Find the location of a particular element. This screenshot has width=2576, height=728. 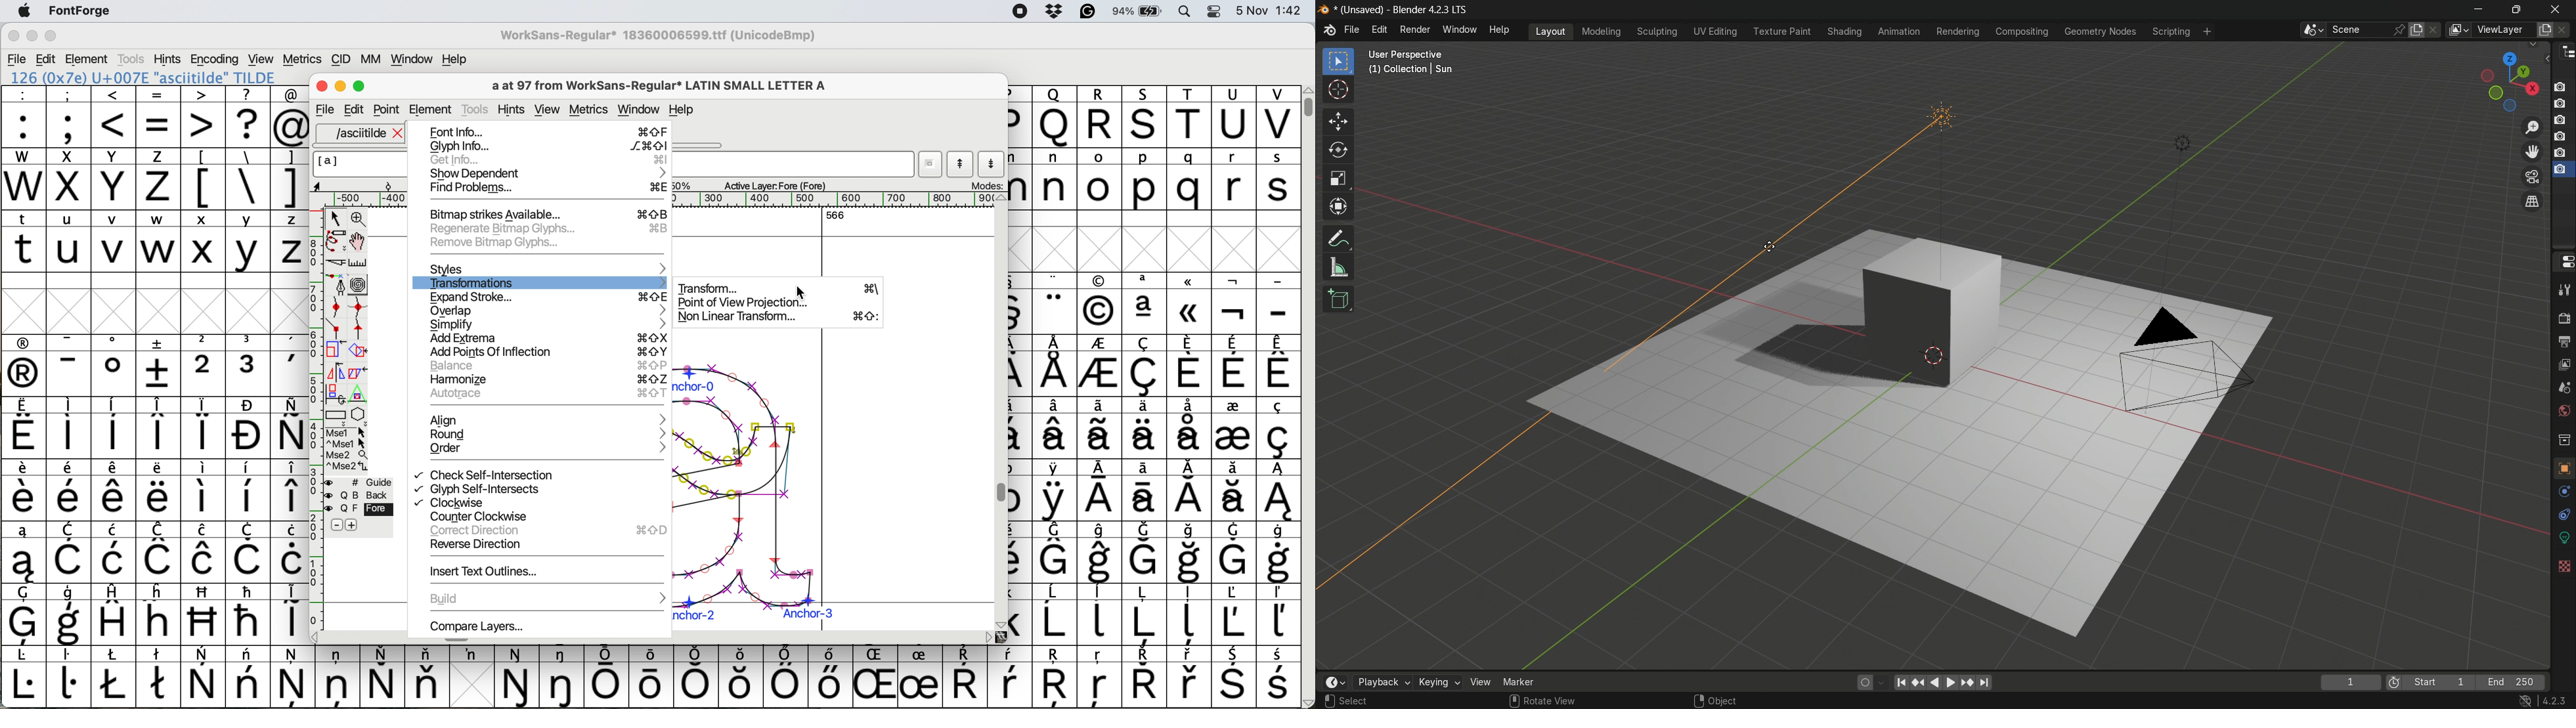

symbol is located at coordinates (24, 429).